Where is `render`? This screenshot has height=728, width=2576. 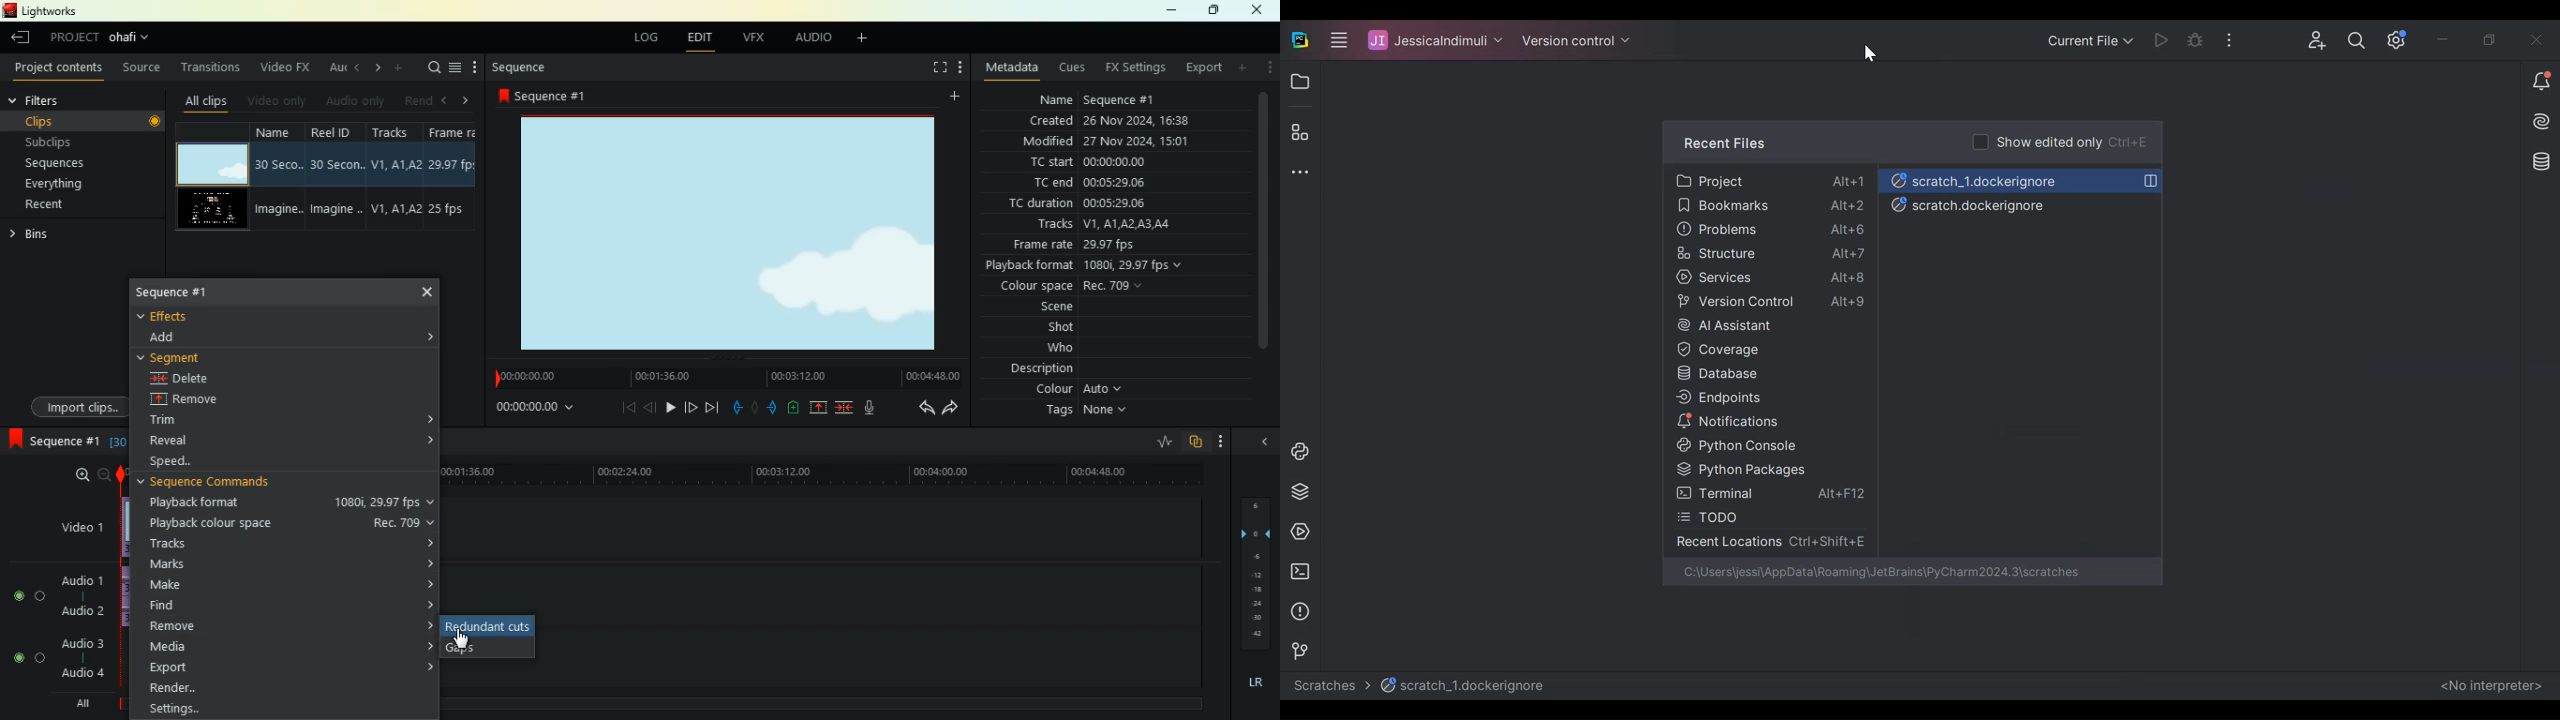 render is located at coordinates (287, 691).